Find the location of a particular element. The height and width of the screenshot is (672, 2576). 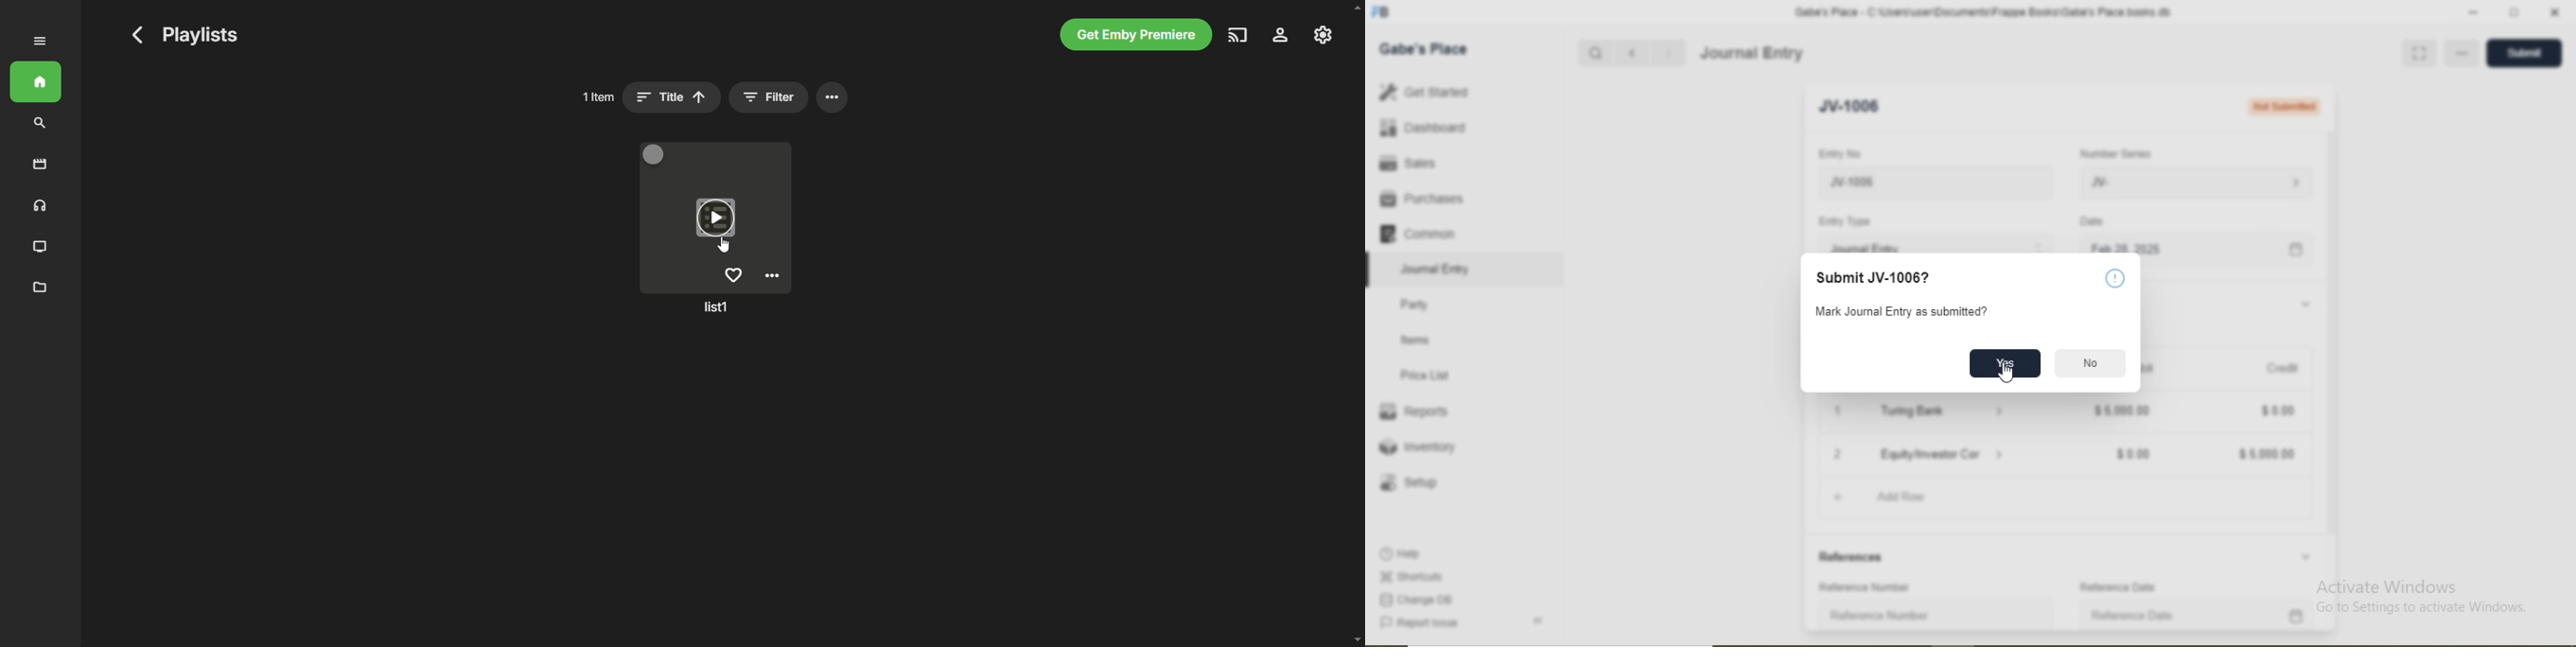

Get Started is located at coordinates (1423, 91).